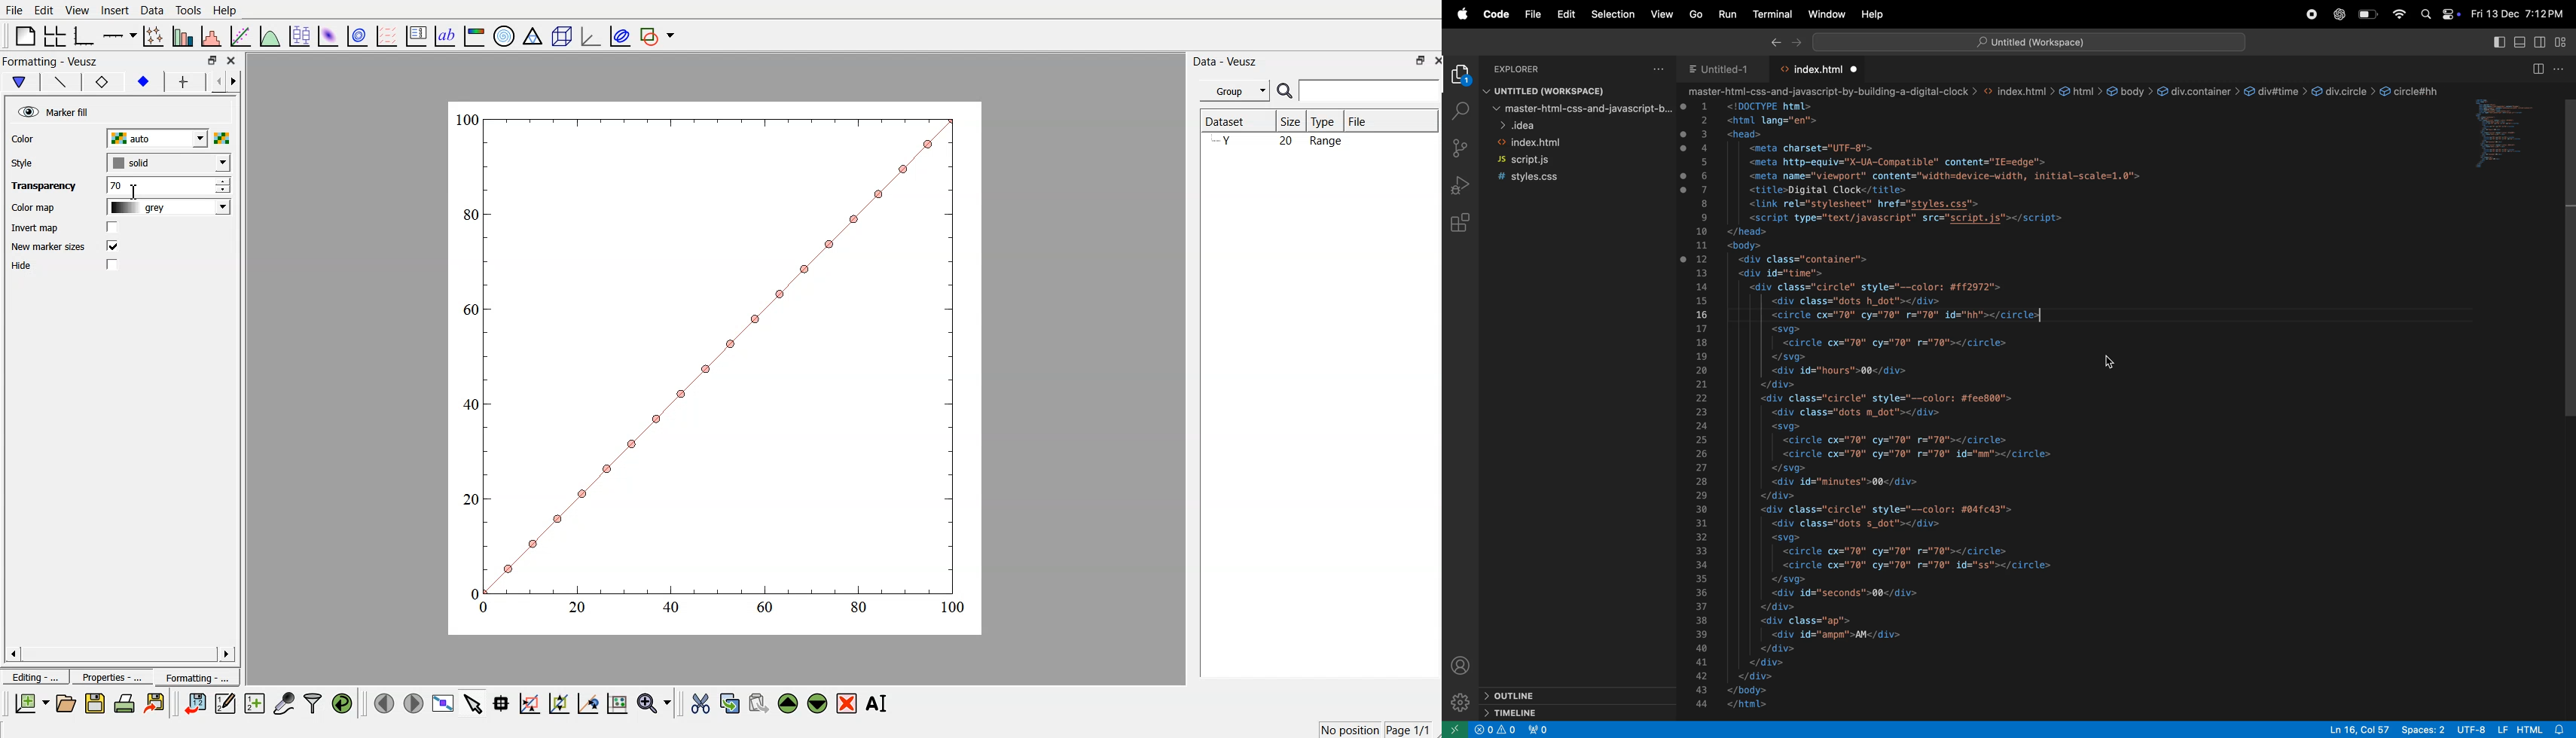 The height and width of the screenshot is (756, 2576). Describe the element at coordinates (533, 35) in the screenshot. I see `ternary graph` at that location.